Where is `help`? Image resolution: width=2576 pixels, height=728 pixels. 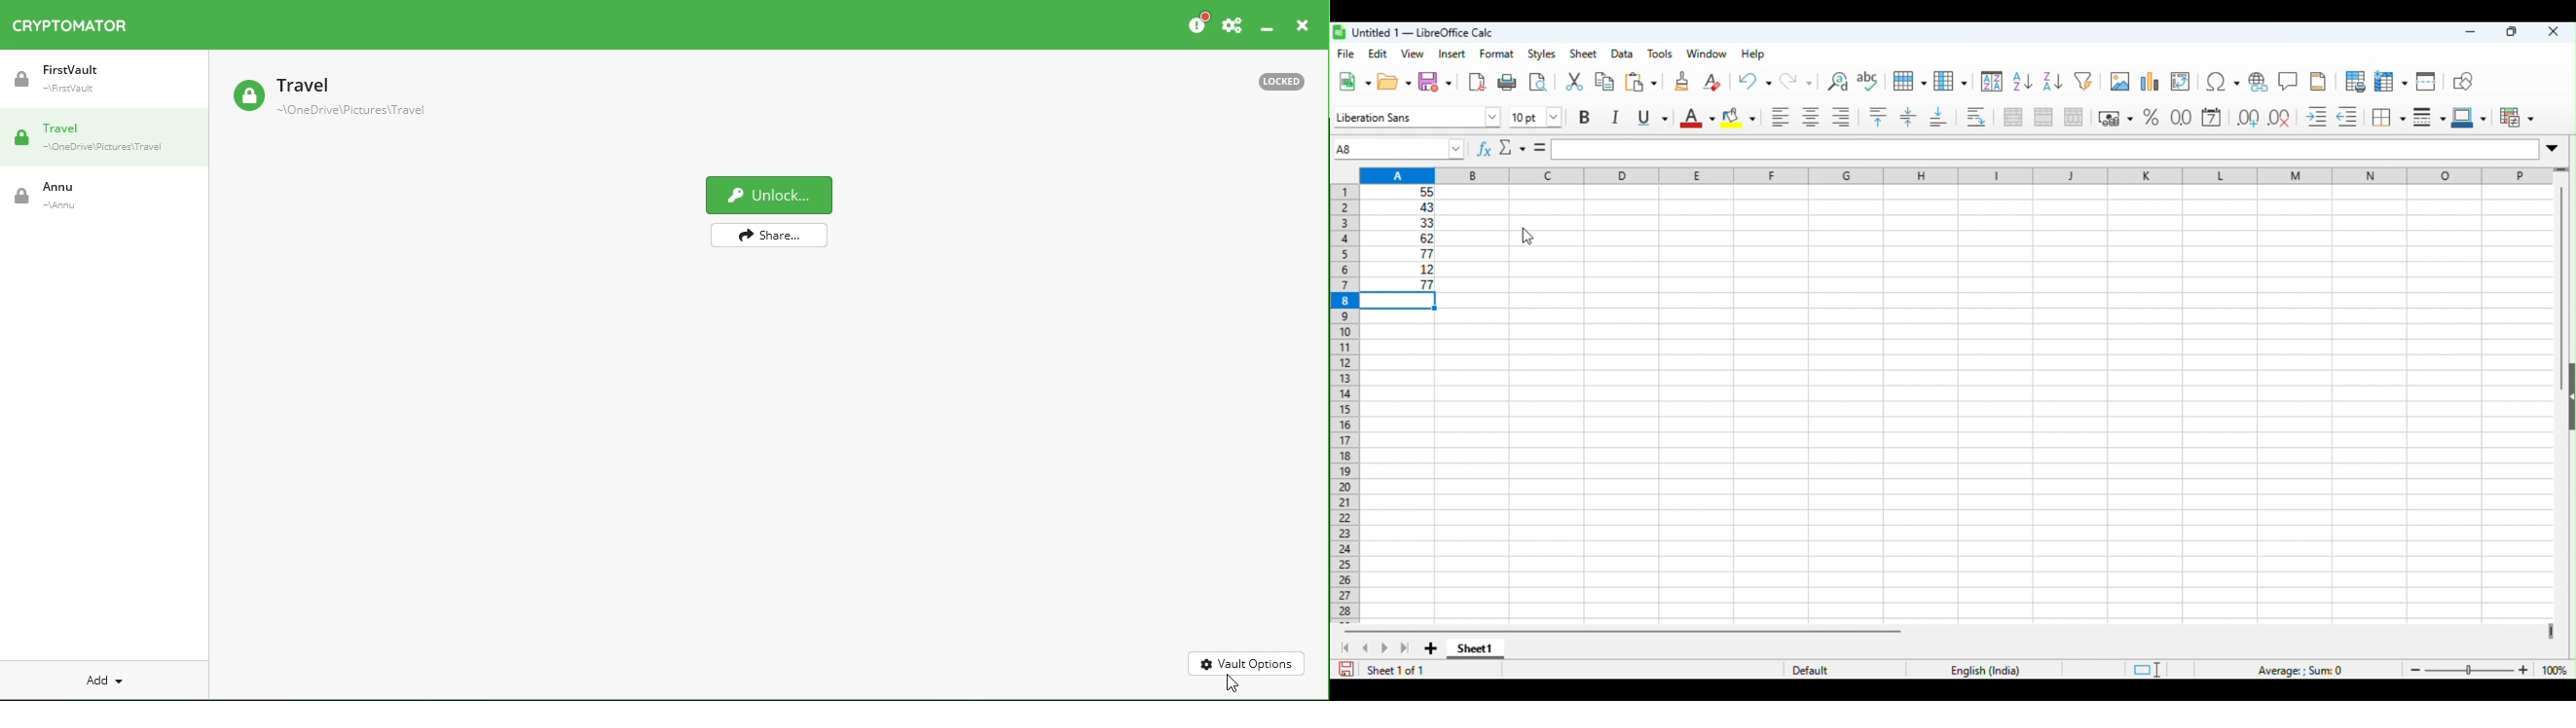 help is located at coordinates (1754, 54).